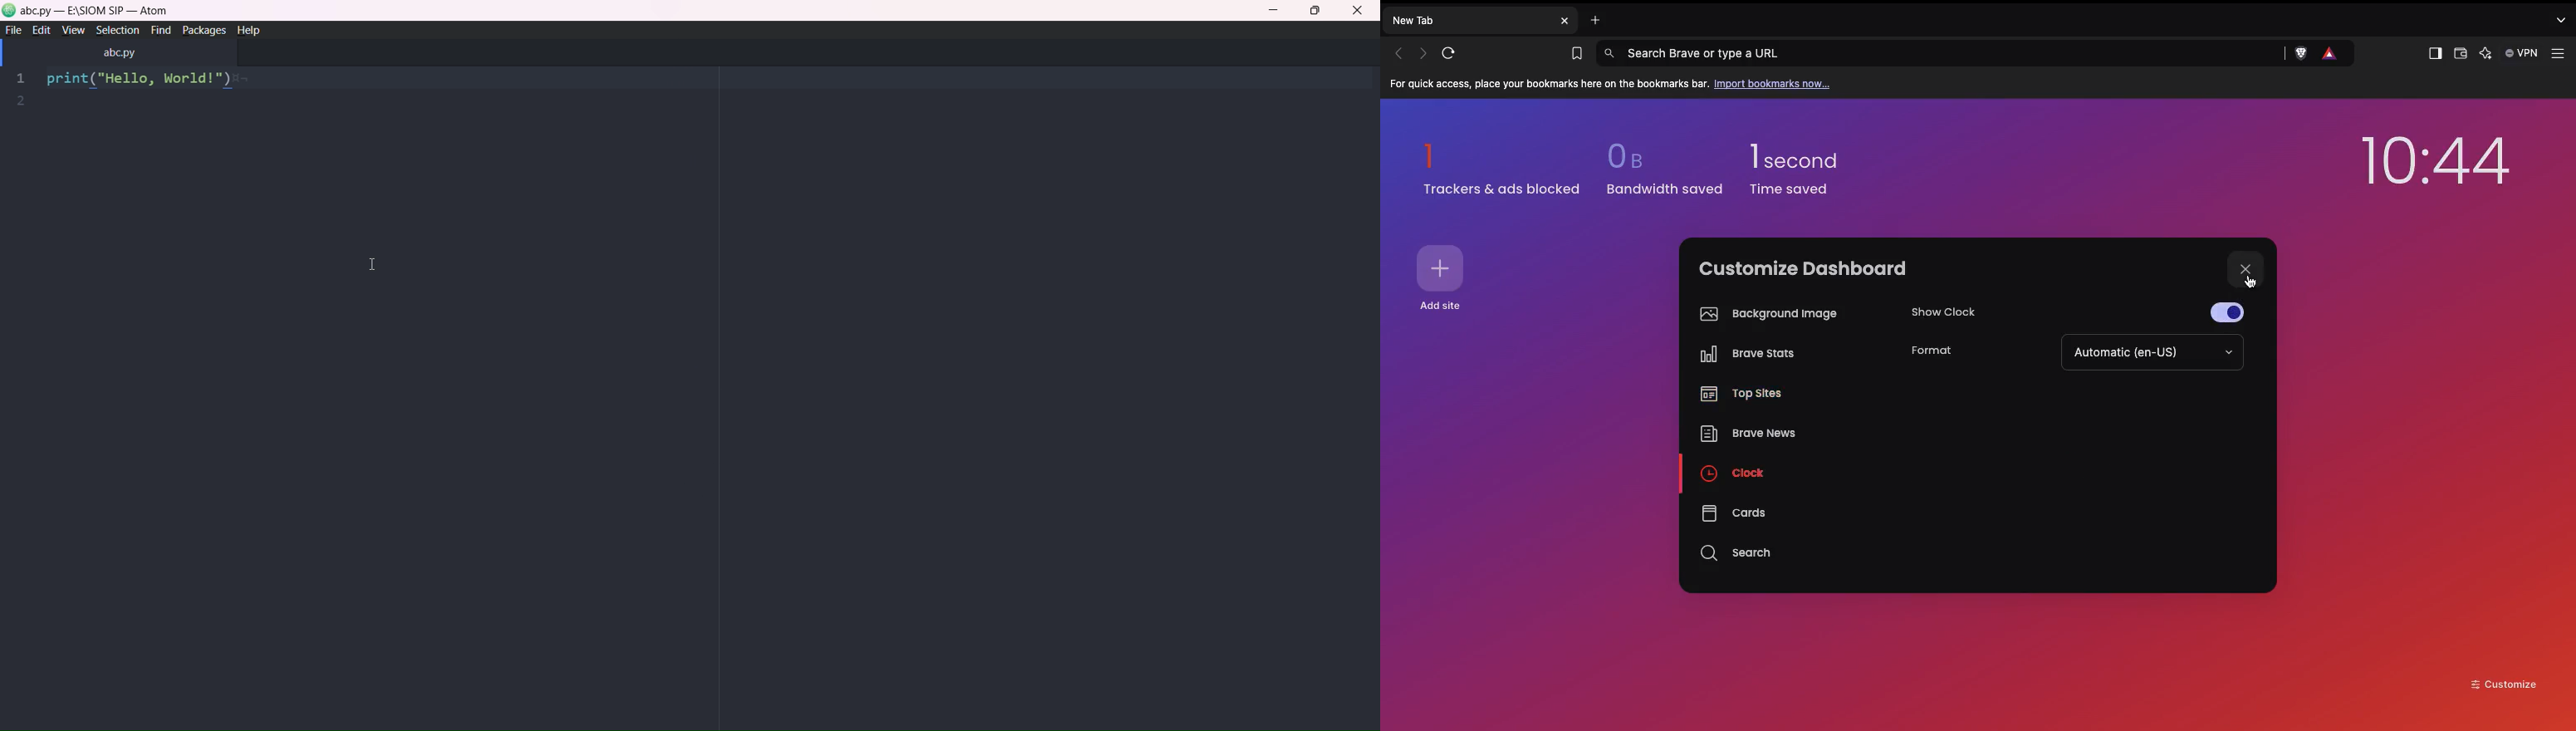 Image resolution: width=2576 pixels, height=756 pixels. I want to click on help, so click(247, 29).